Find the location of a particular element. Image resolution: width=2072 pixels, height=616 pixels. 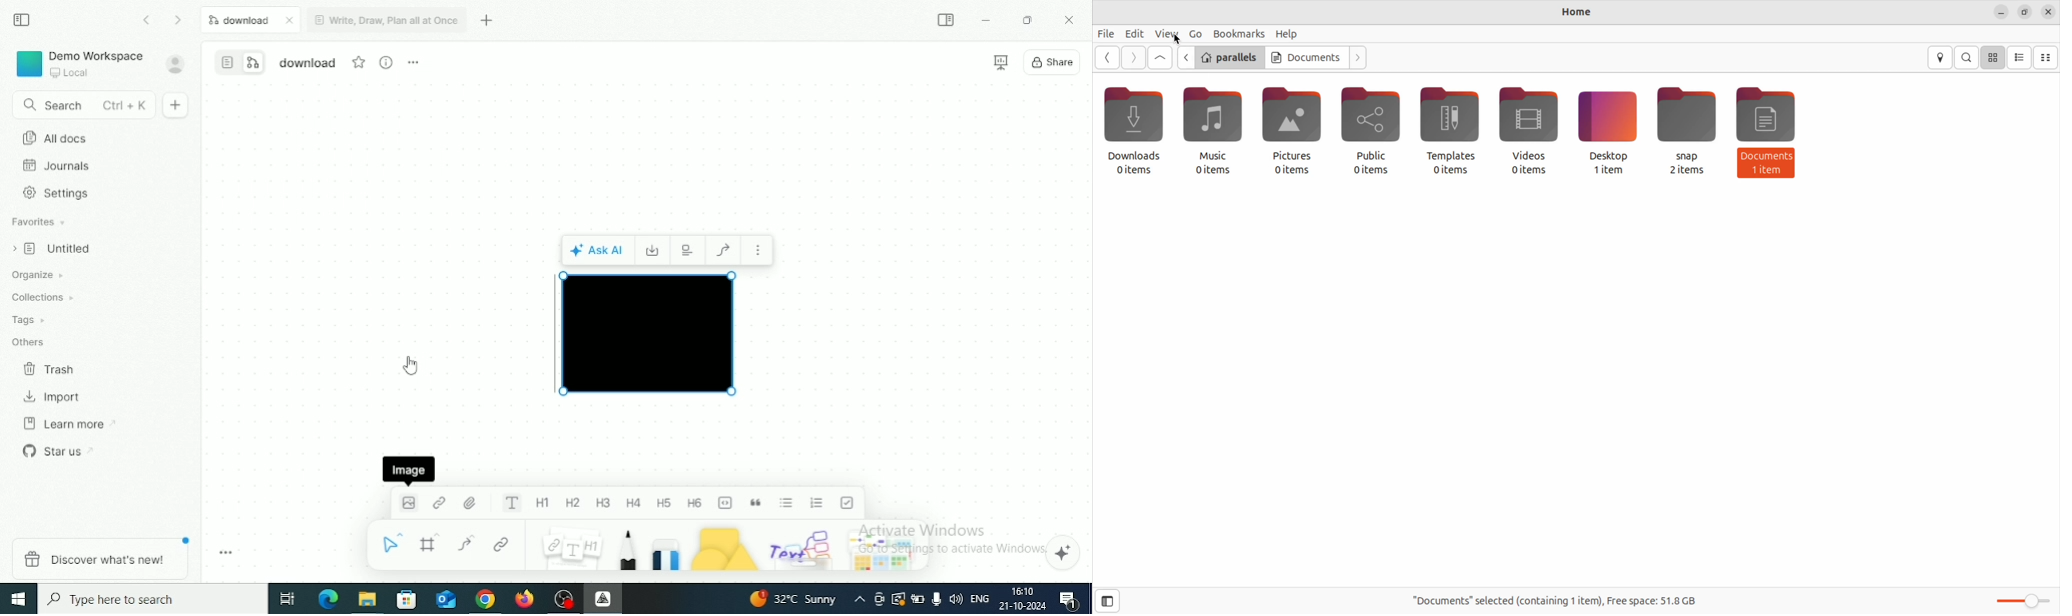

Select is located at coordinates (390, 543).